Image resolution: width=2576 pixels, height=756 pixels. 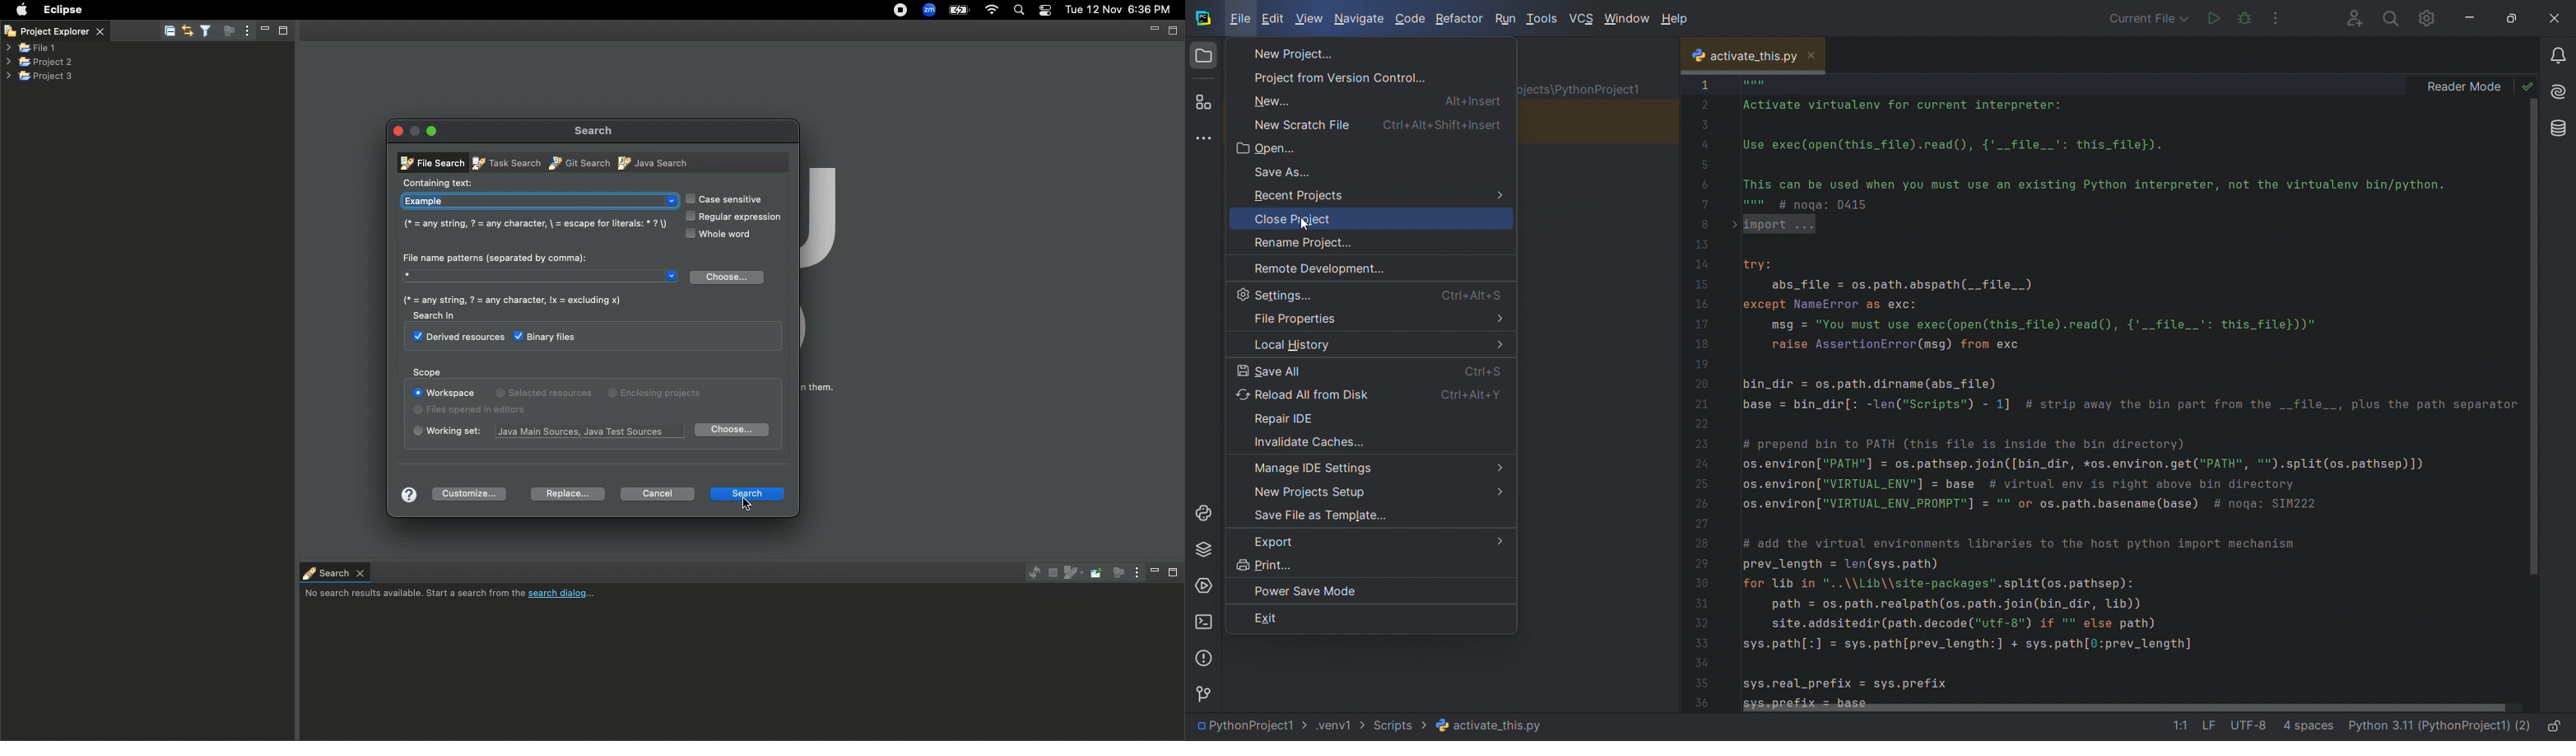 What do you see at coordinates (1306, 16) in the screenshot?
I see `view` at bounding box center [1306, 16].